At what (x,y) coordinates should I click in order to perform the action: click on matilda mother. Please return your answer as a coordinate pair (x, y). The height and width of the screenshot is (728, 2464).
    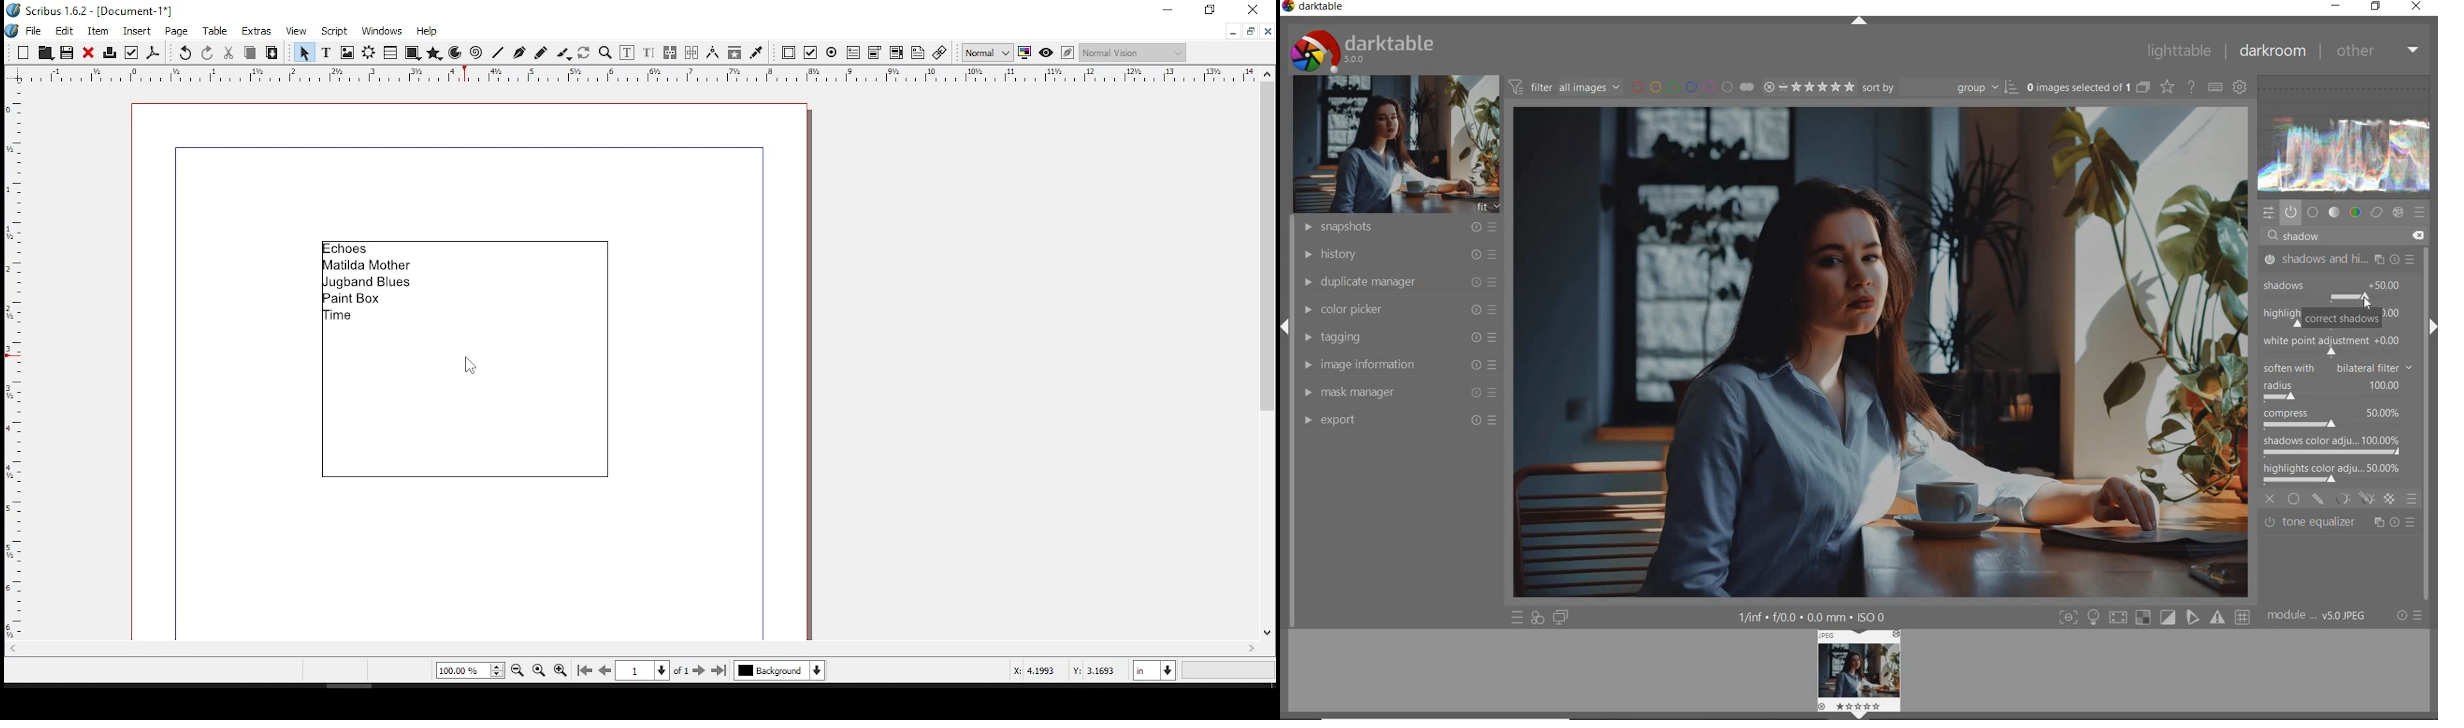
    Looking at the image, I should click on (367, 266).